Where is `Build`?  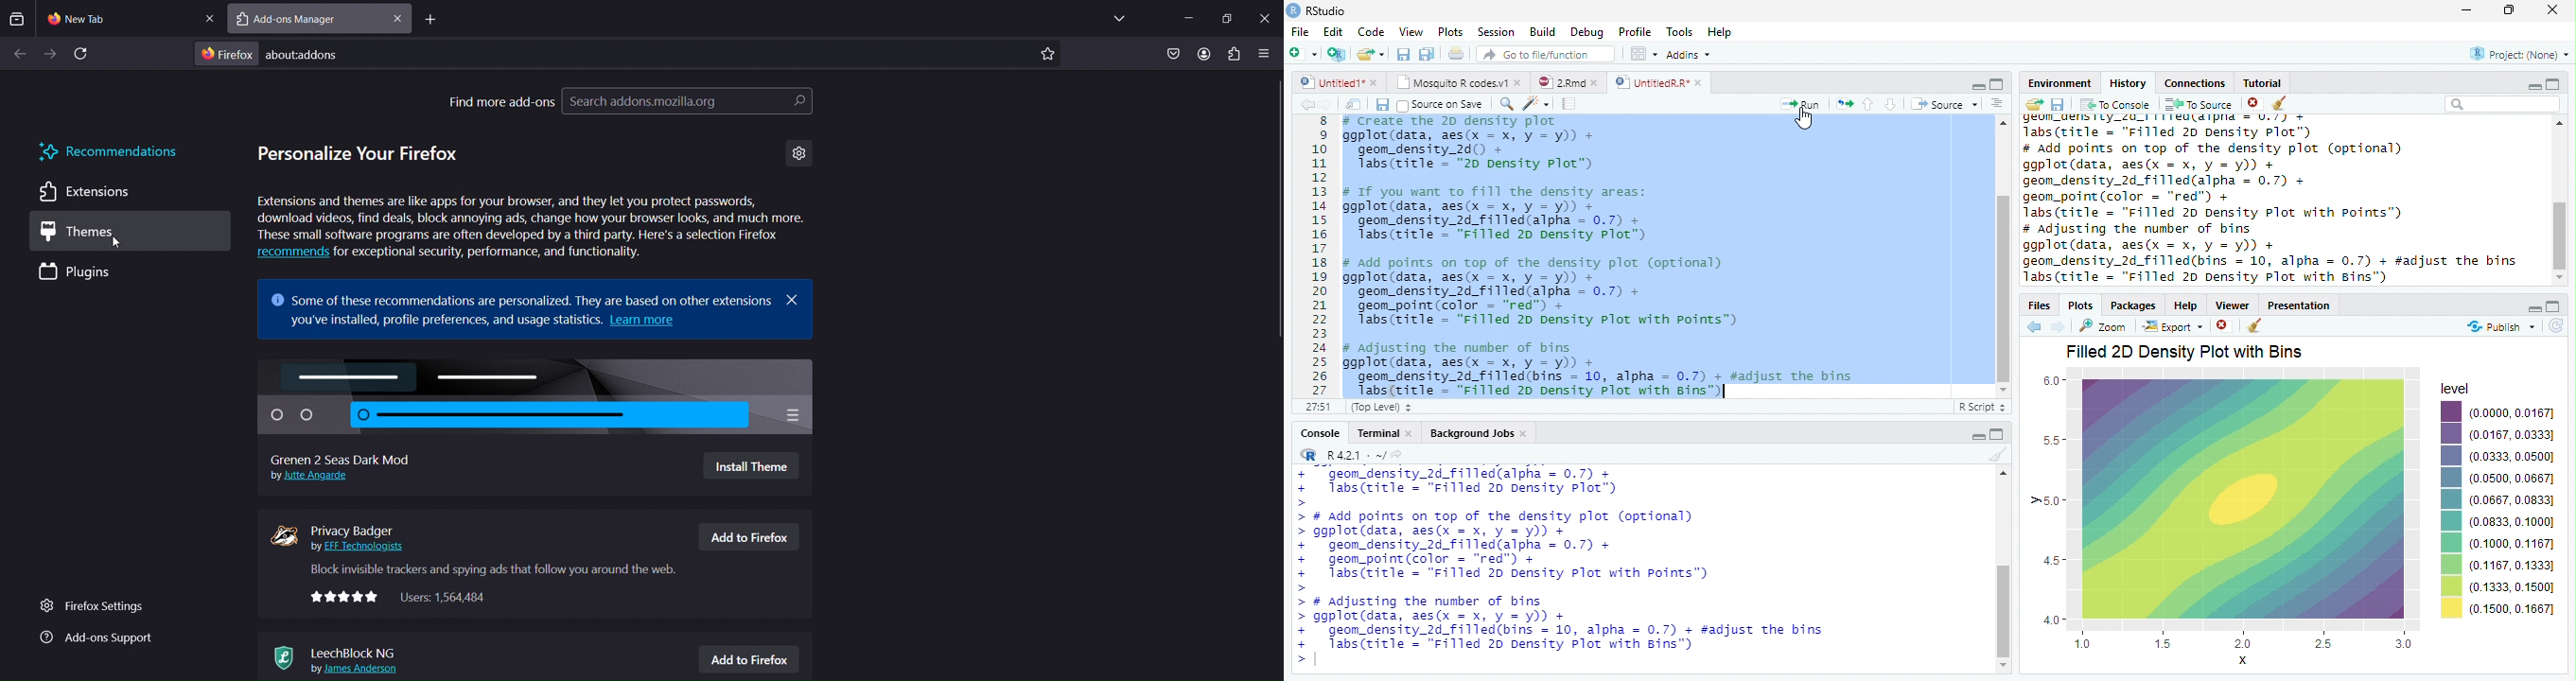
Build is located at coordinates (1542, 31).